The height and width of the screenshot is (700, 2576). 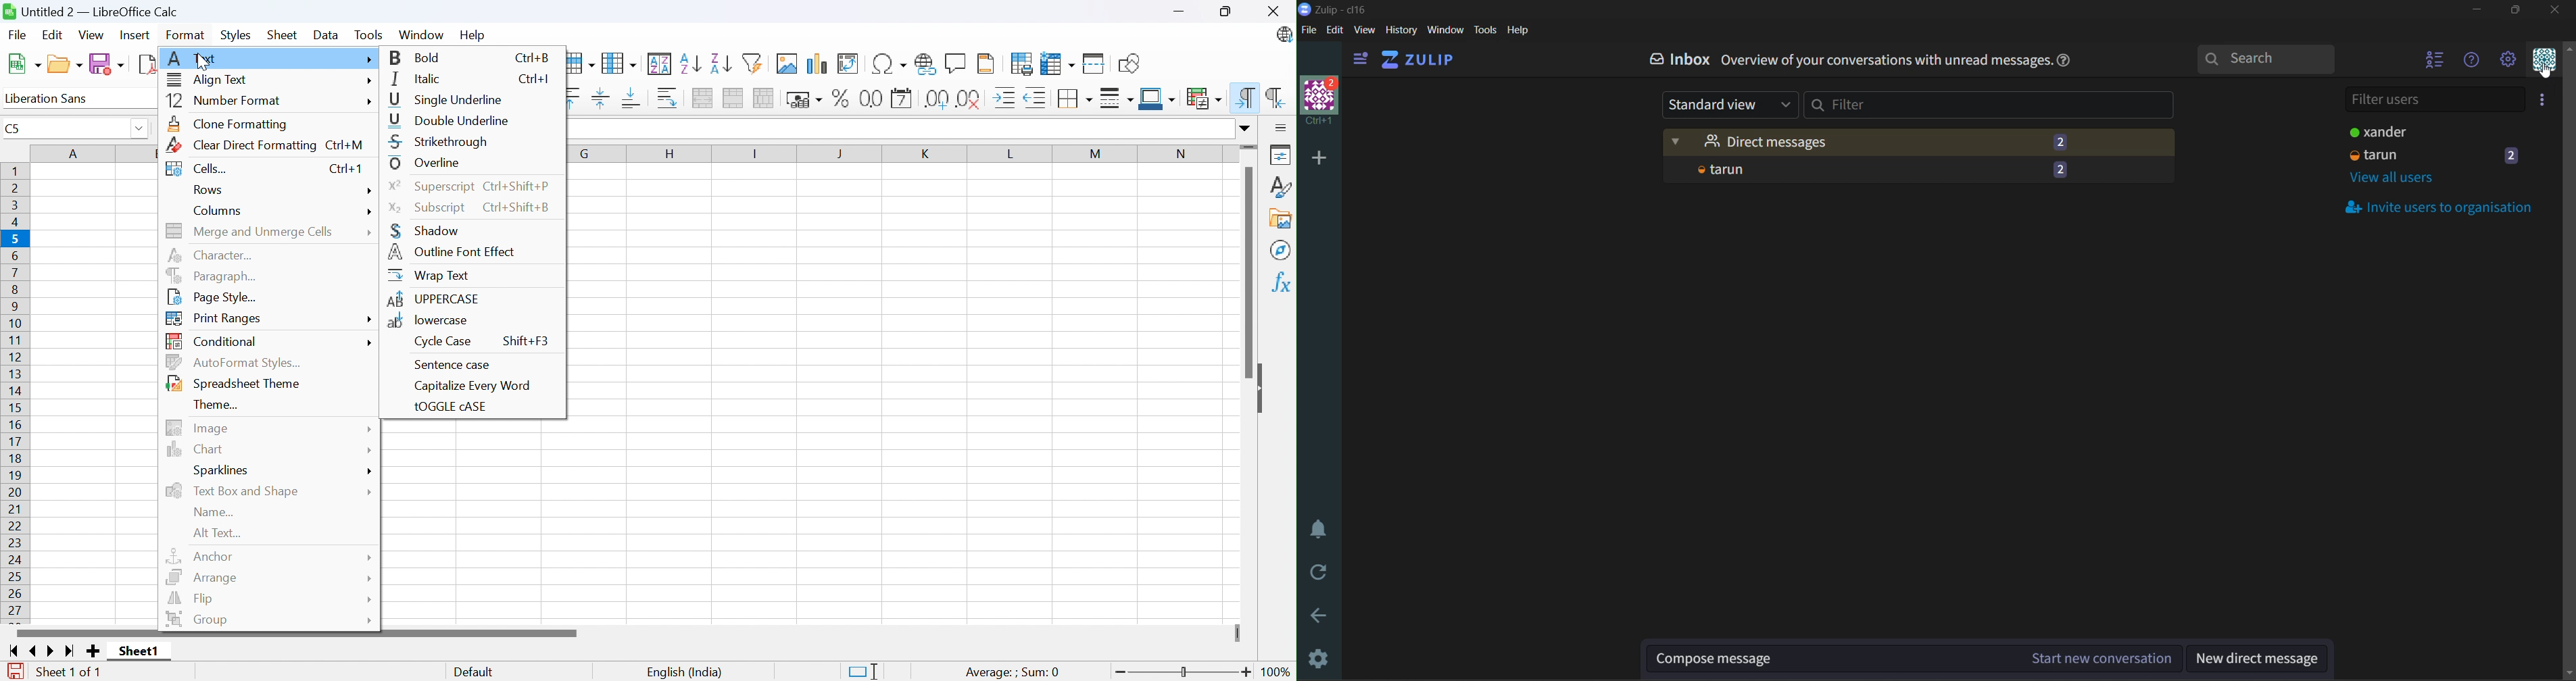 What do you see at coordinates (702, 98) in the screenshot?
I see `Merge and center or unmerge cells depending on the current toggle state` at bounding box center [702, 98].